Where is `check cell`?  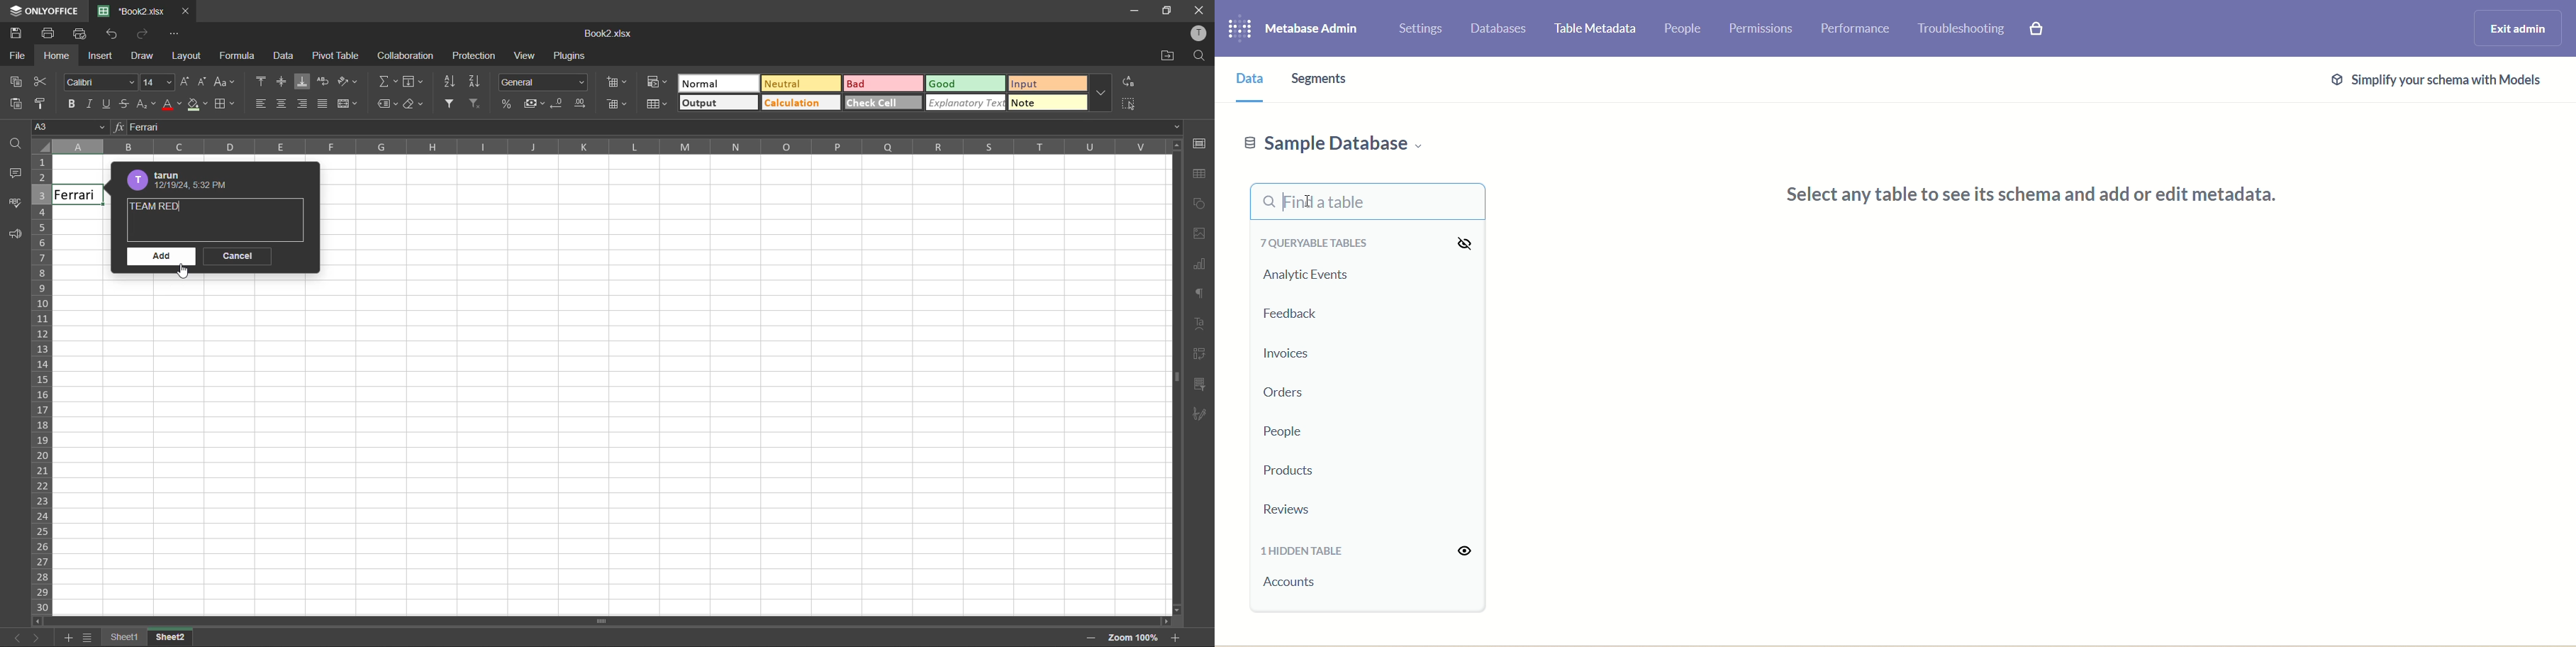 check cell is located at coordinates (880, 104).